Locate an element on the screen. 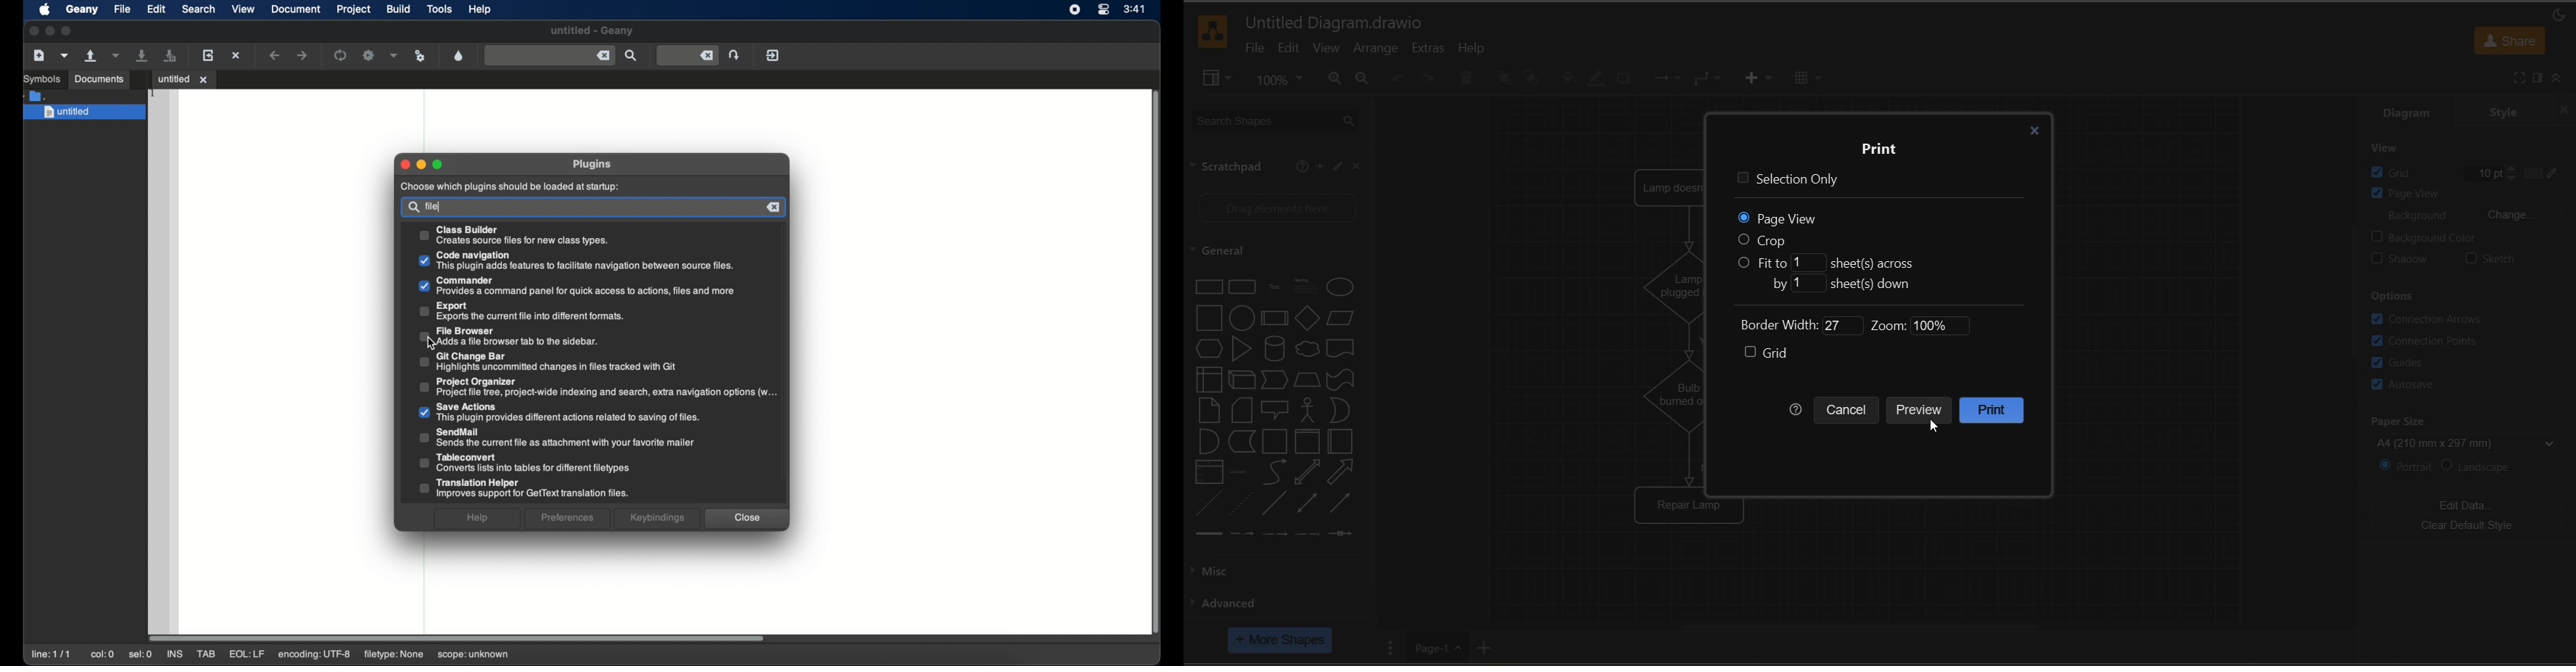 The image size is (2576, 672). extras is located at coordinates (1427, 49).